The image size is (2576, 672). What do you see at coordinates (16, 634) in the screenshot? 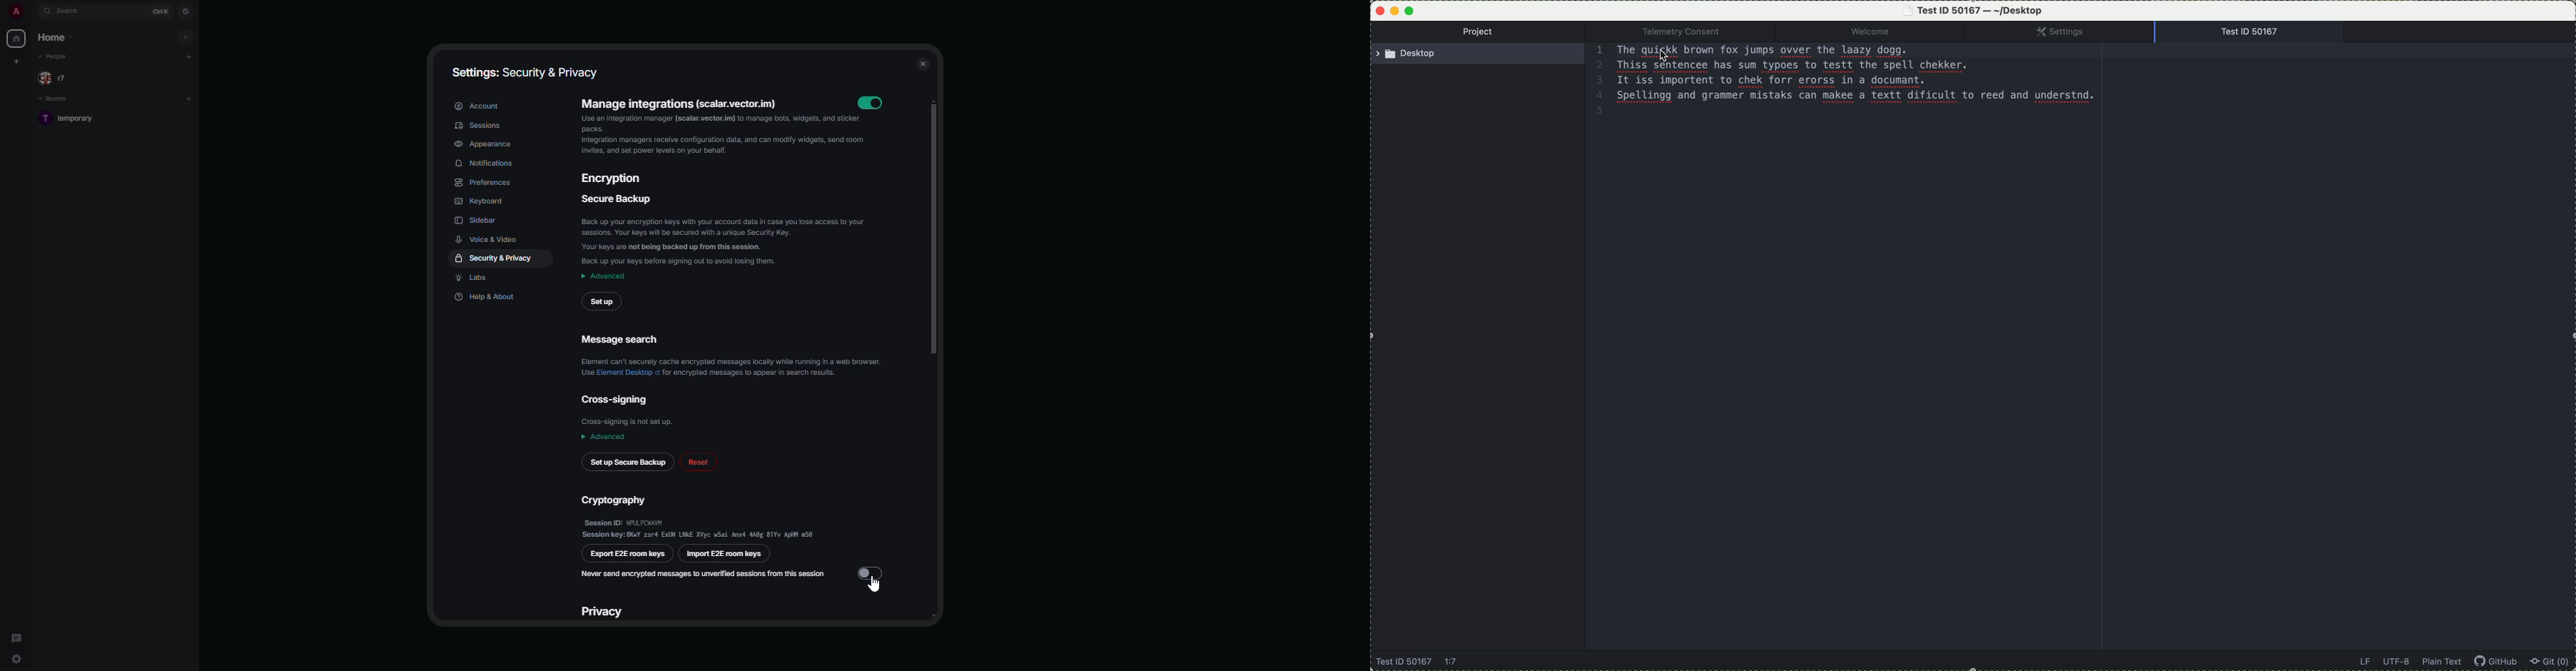
I see `threads` at bounding box center [16, 634].